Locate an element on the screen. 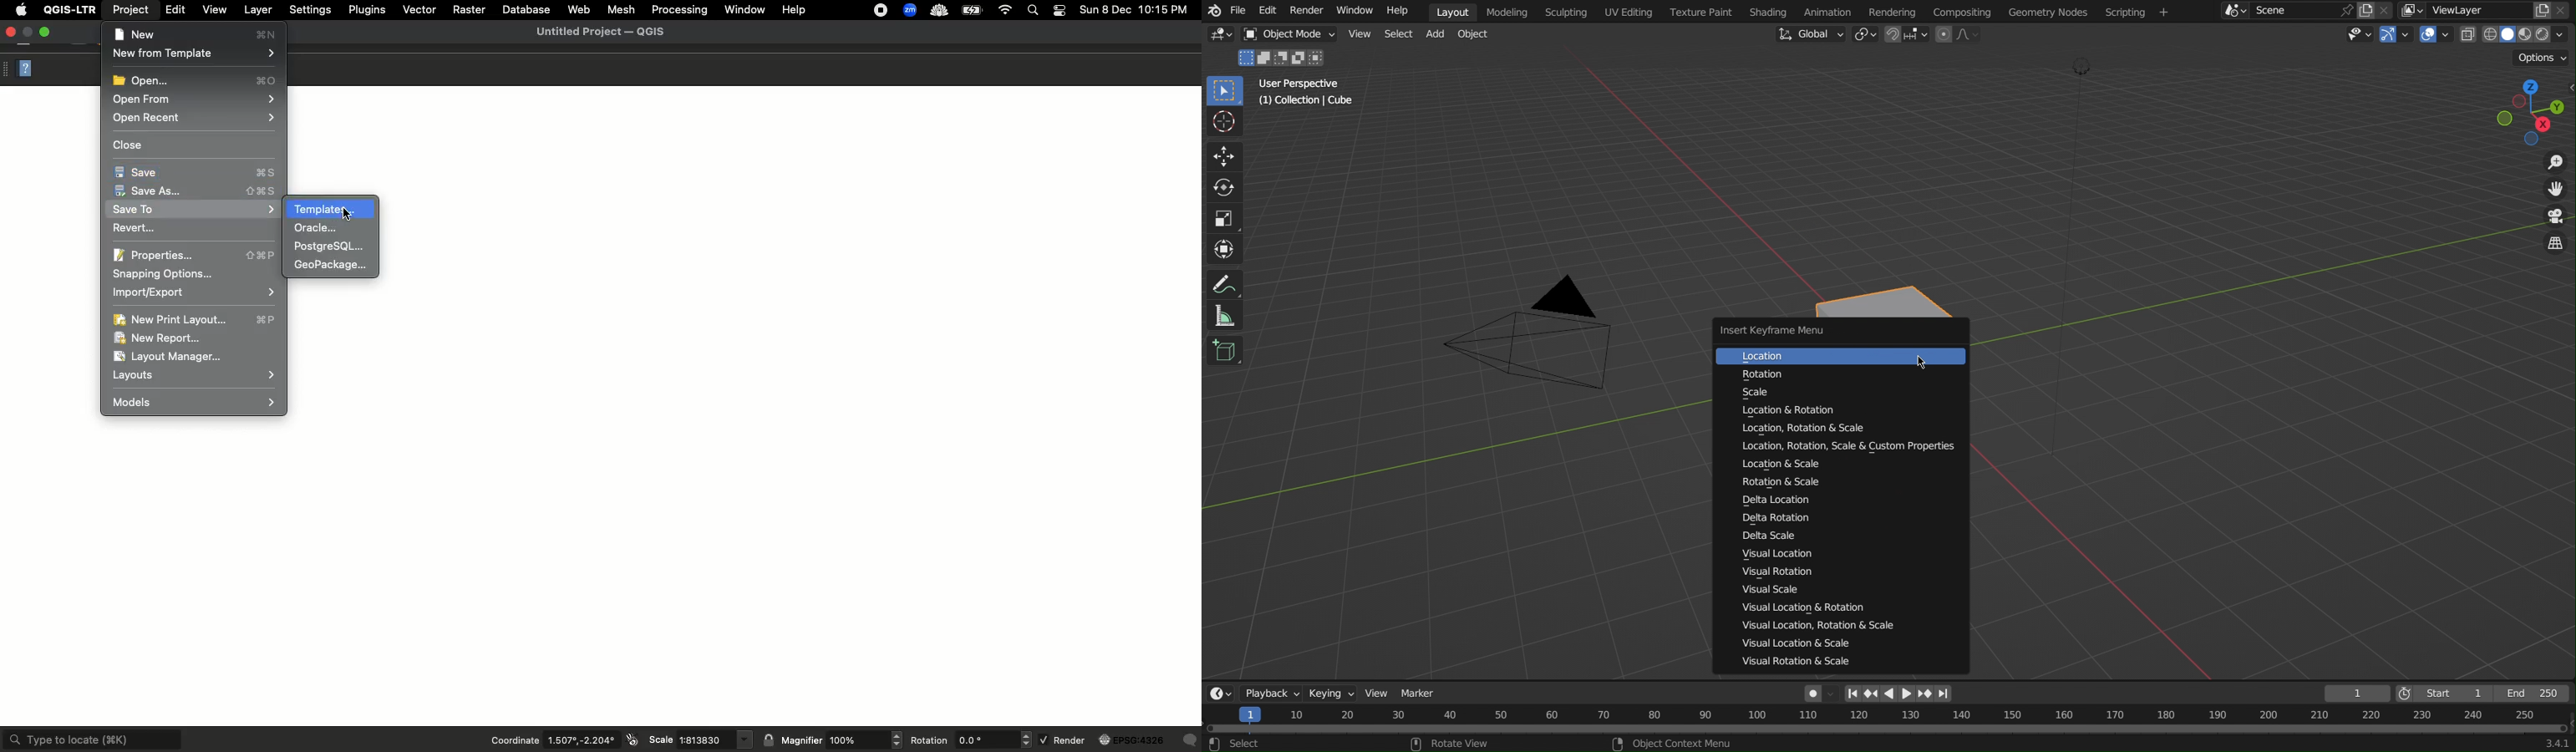 This screenshot has width=2576, height=756. Previous is located at coordinates (1870, 694).